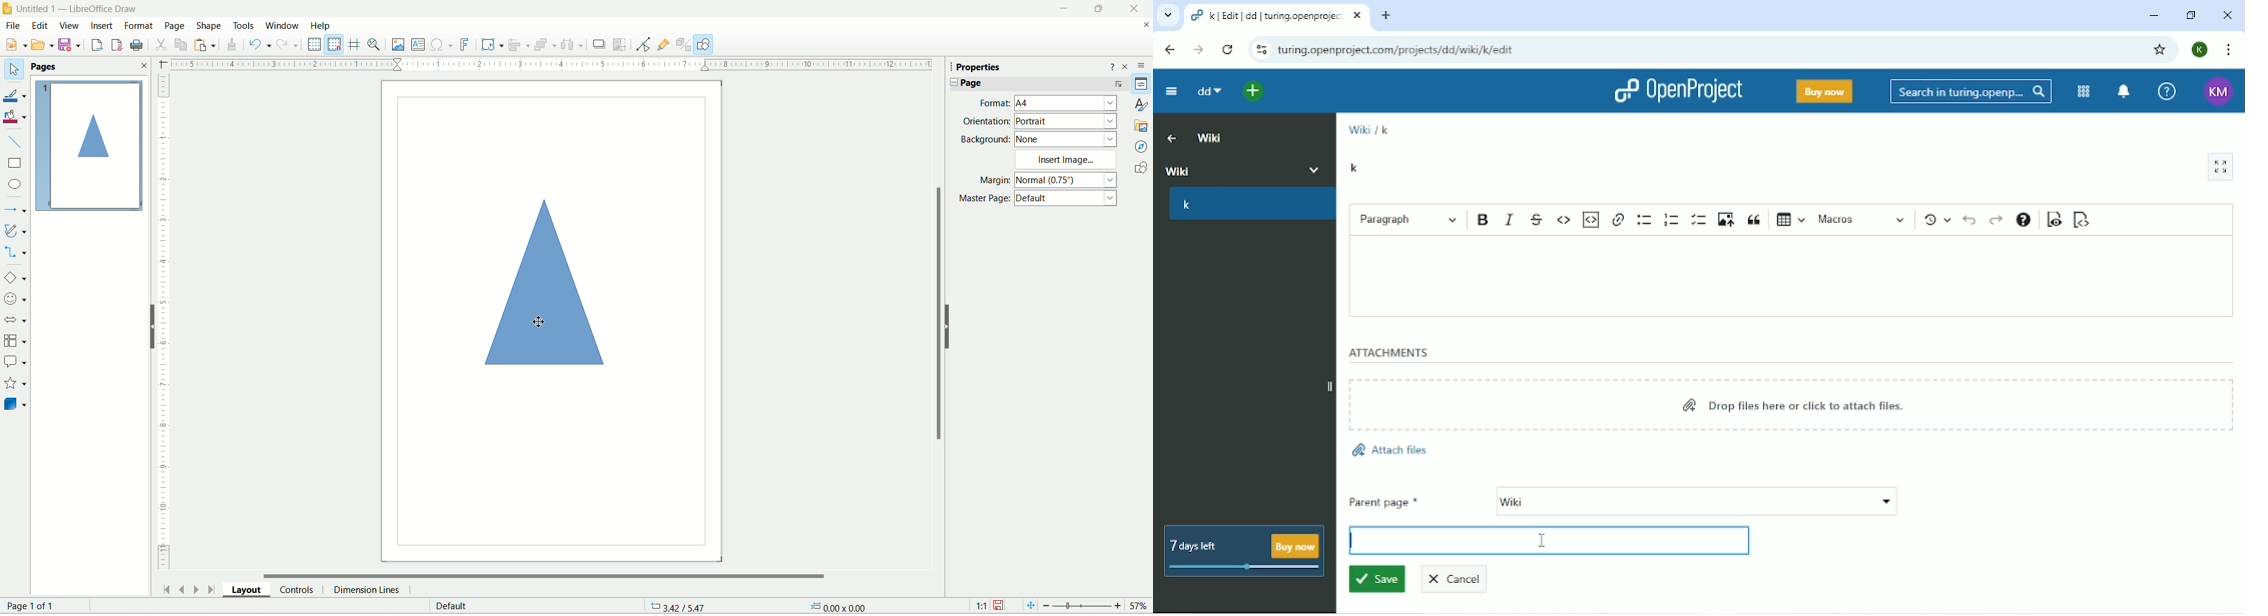 The image size is (2268, 616). I want to click on More options, so click(1119, 84).